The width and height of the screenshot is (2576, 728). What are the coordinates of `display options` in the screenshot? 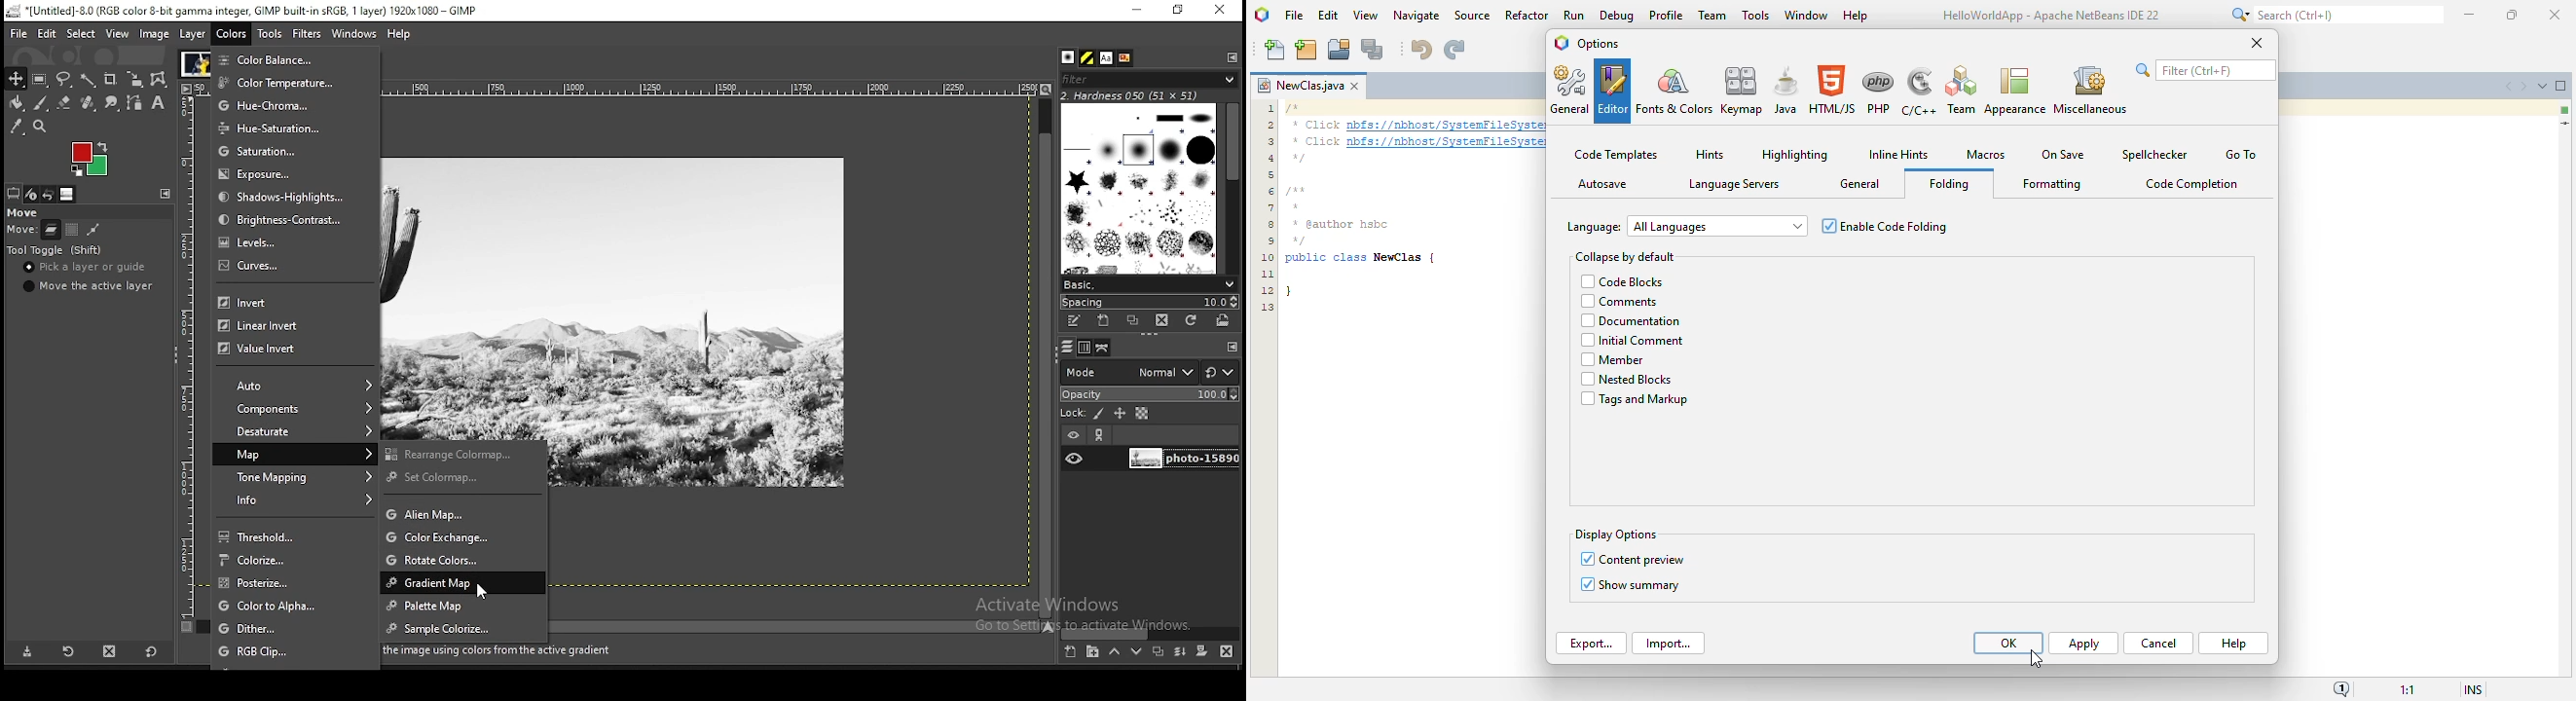 It's located at (1616, 535).